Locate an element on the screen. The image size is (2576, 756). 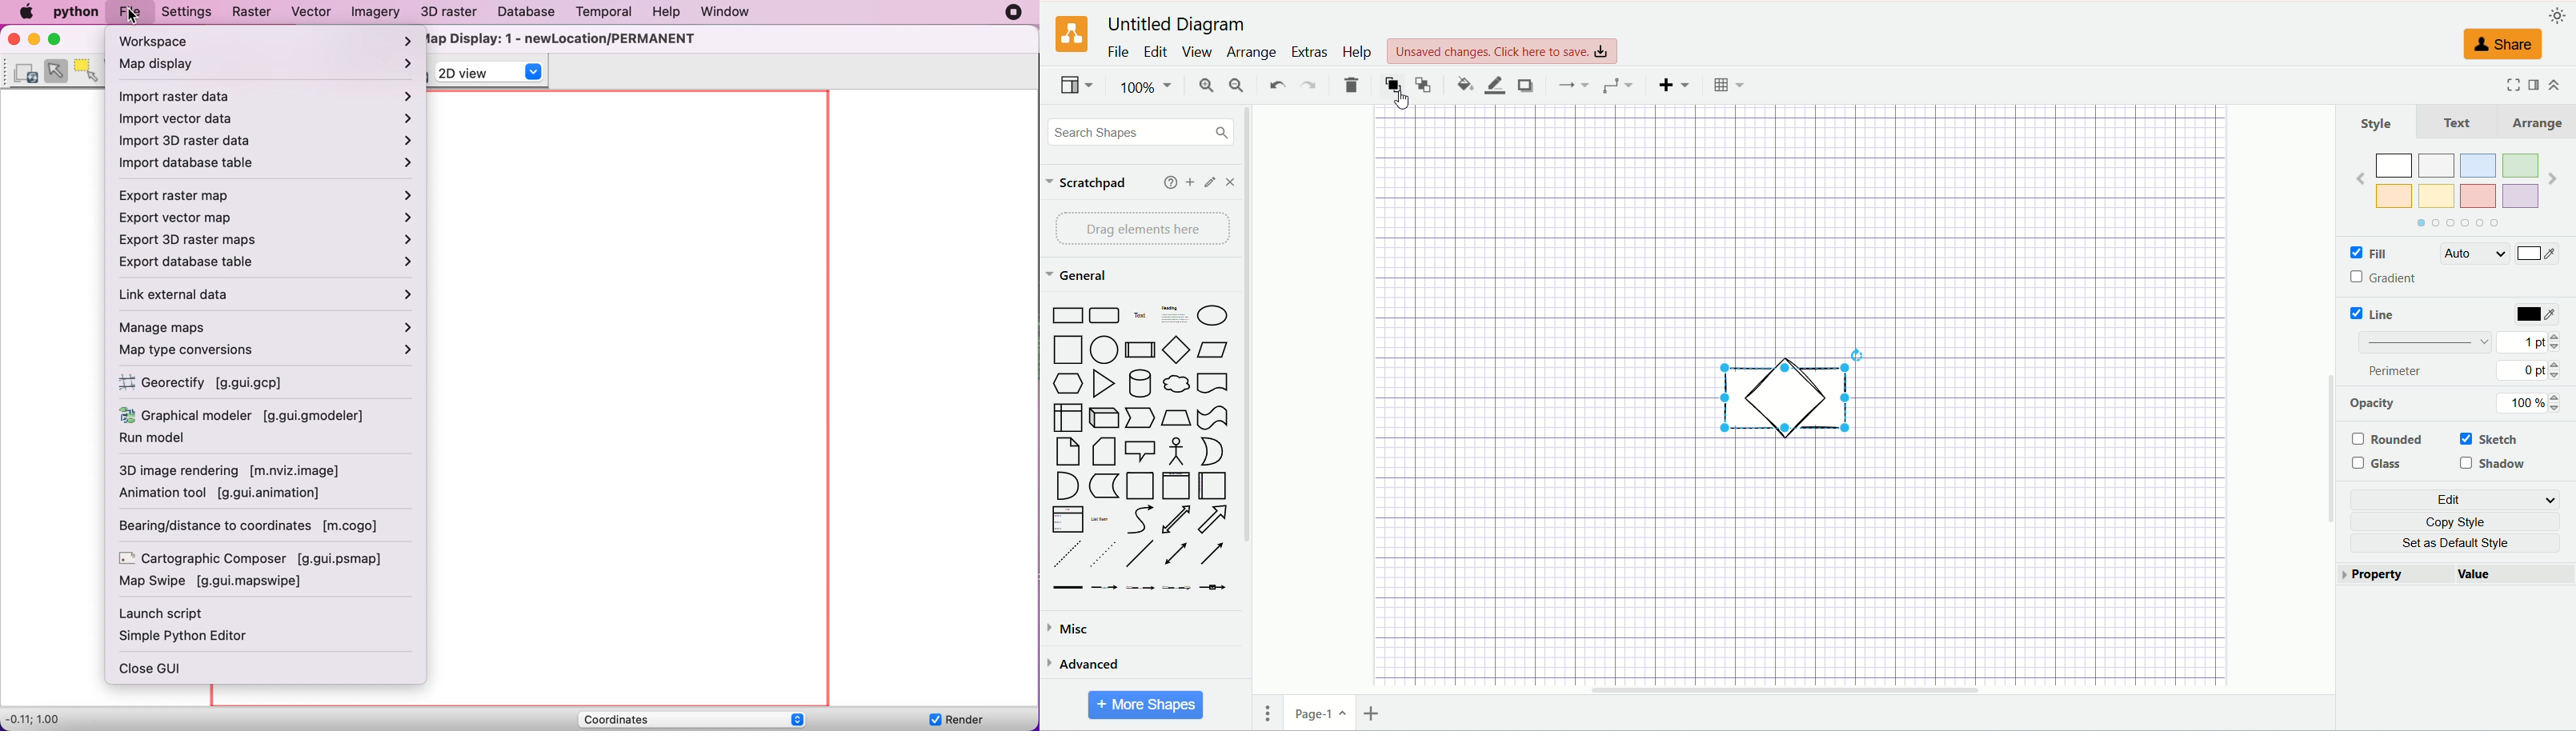
Text is located at coordinates (2458, 122).